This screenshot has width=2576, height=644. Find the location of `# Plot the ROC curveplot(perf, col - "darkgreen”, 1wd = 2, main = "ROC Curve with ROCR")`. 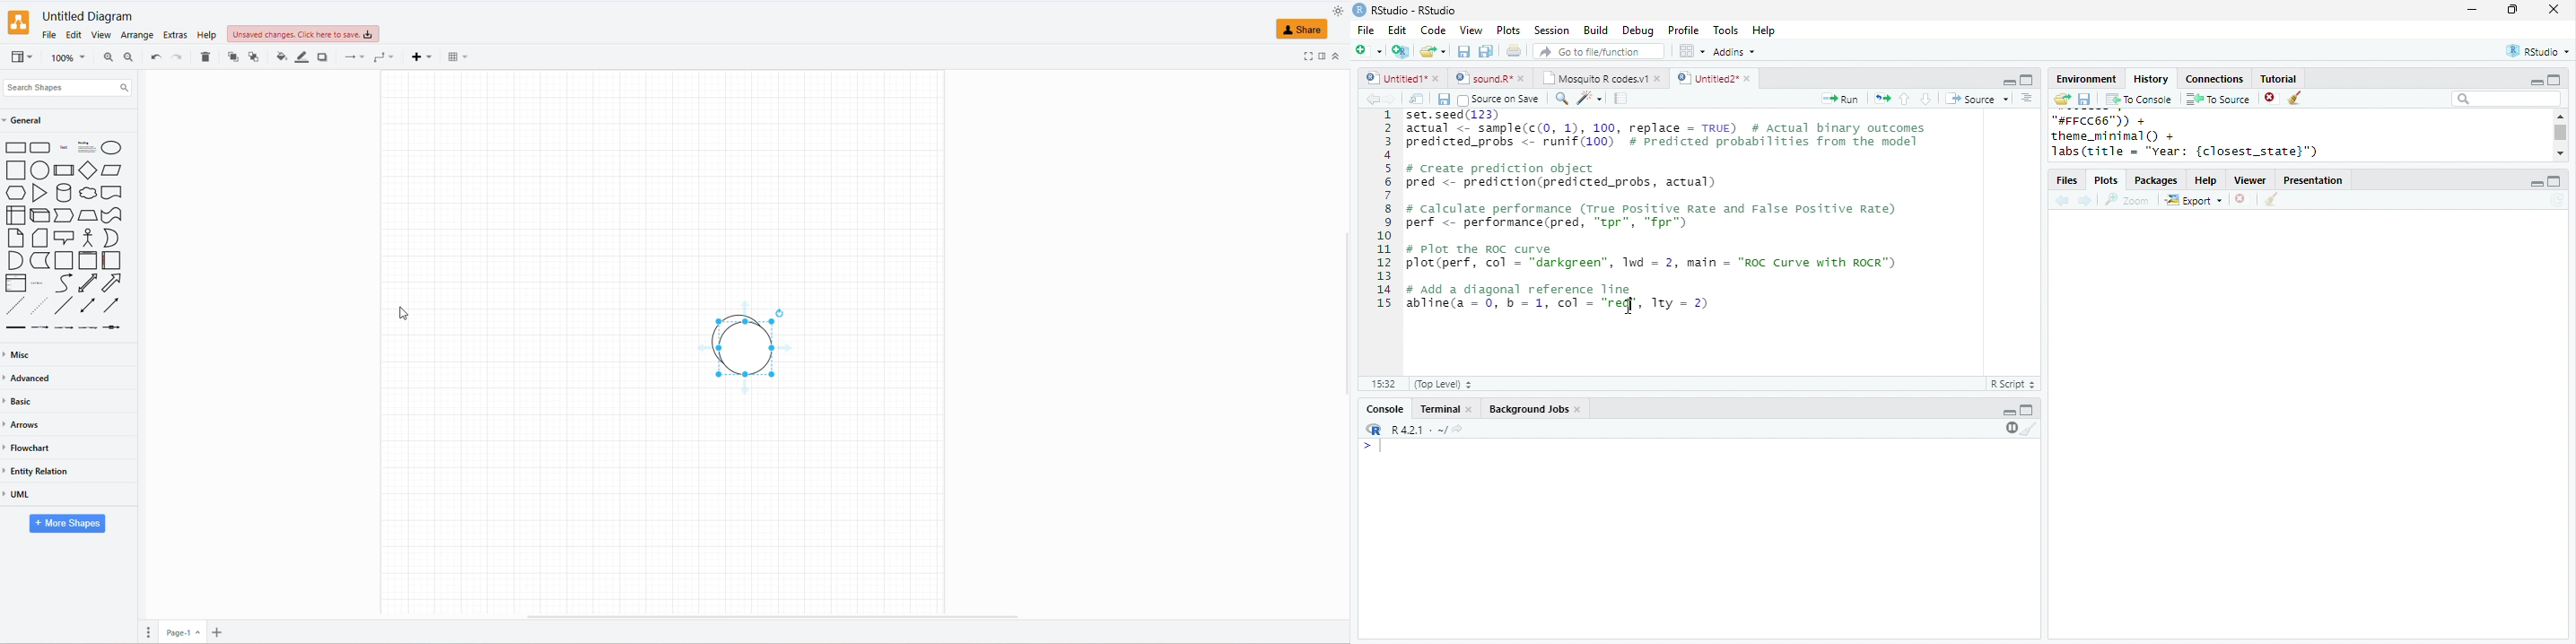

# Plot the ROC curveplot(perf, col - "darkgreen”, 1wd = 2, main = "ROC Curve with ROCR") is located at coordinates (1654, 257).